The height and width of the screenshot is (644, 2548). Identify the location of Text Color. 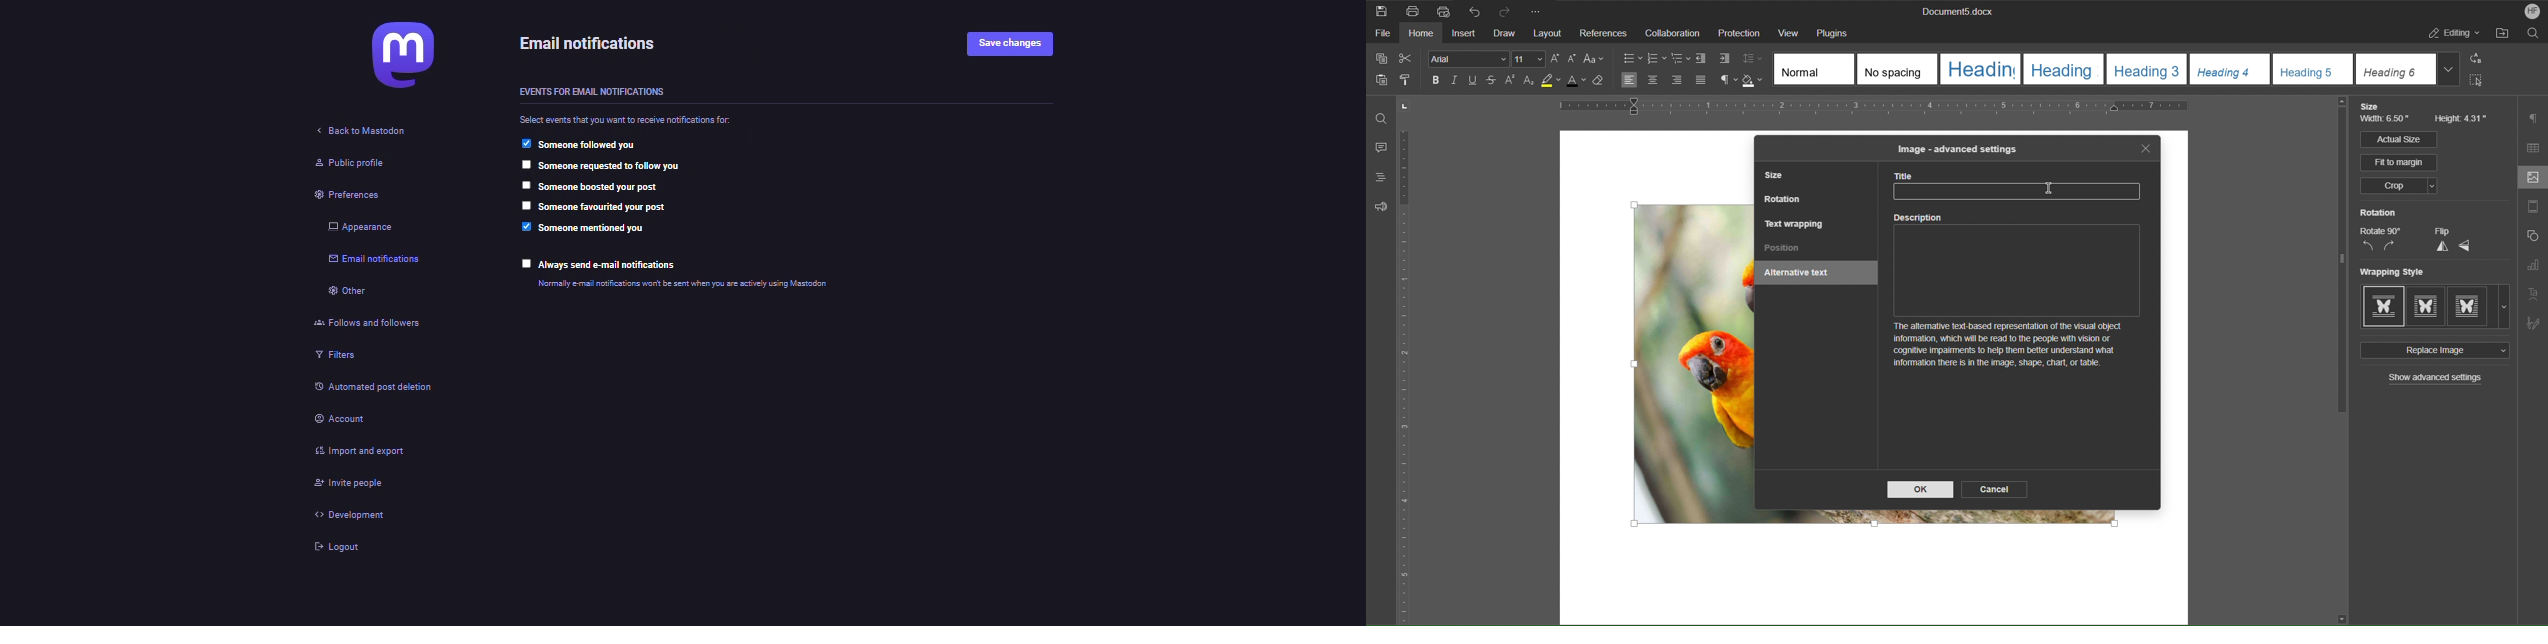
(1580, 84).